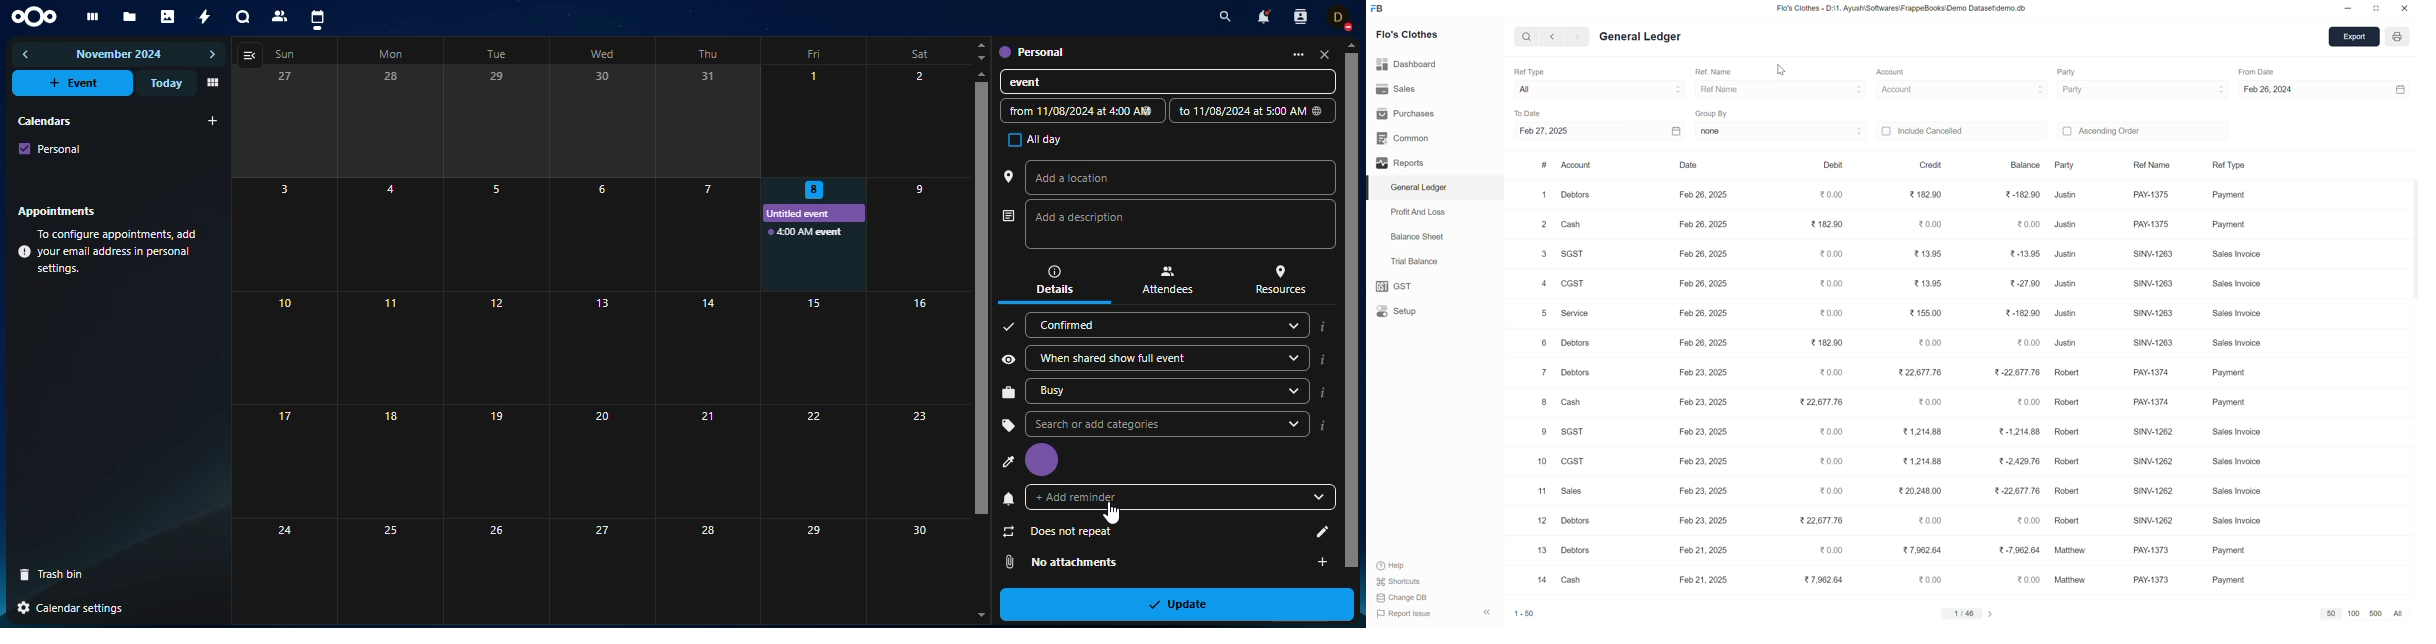  Describe the element at coordinates (1261, 16) in the screenshot. I see `notifications` at that location.